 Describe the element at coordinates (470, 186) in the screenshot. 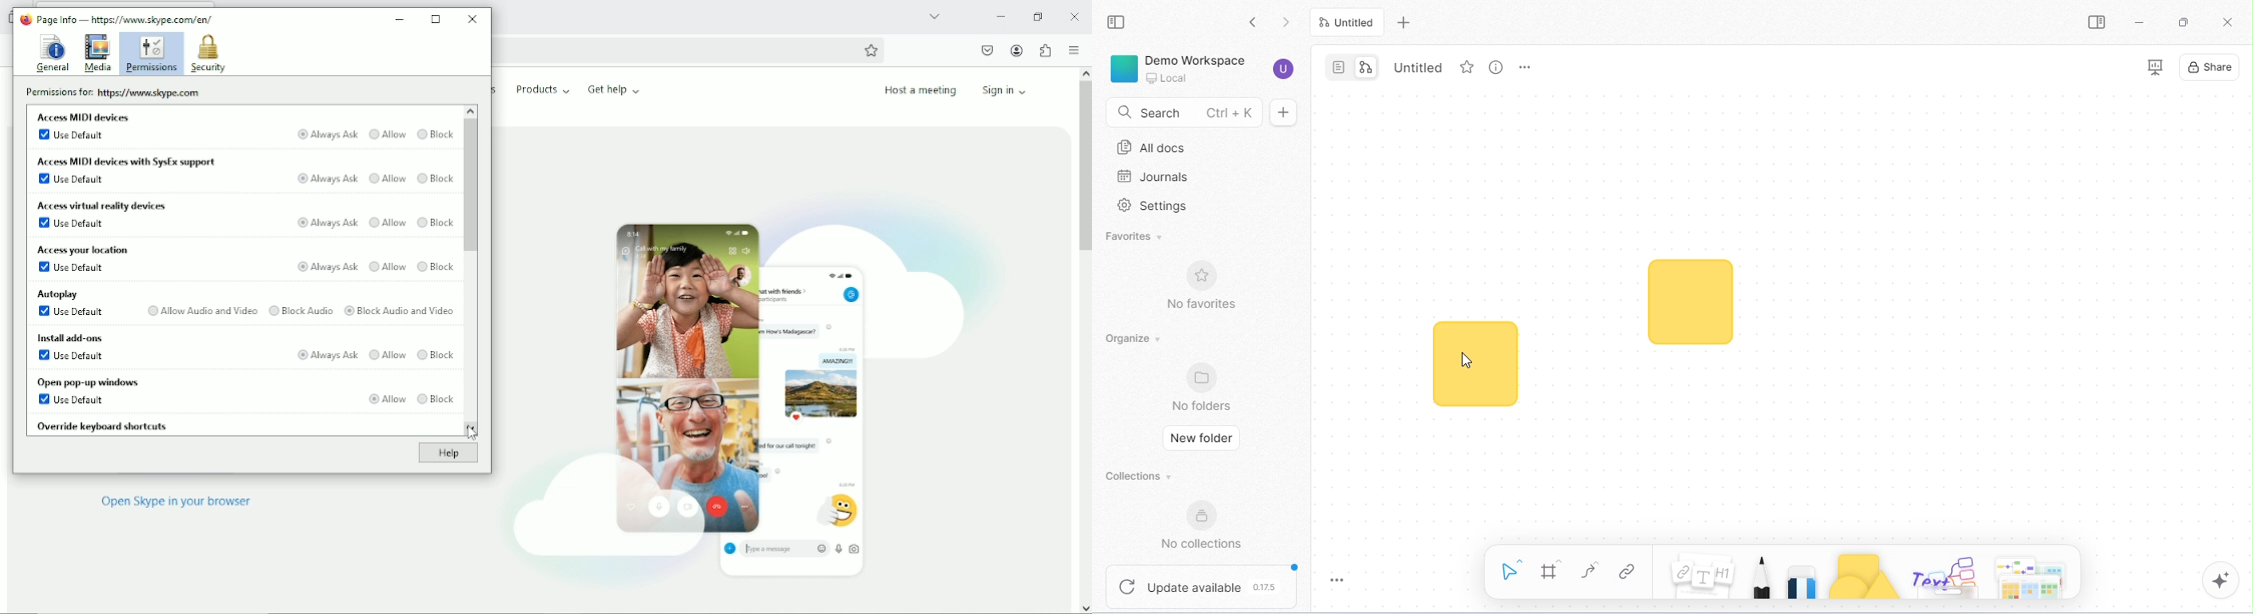

I see `Vertical scrollbar` at that location.